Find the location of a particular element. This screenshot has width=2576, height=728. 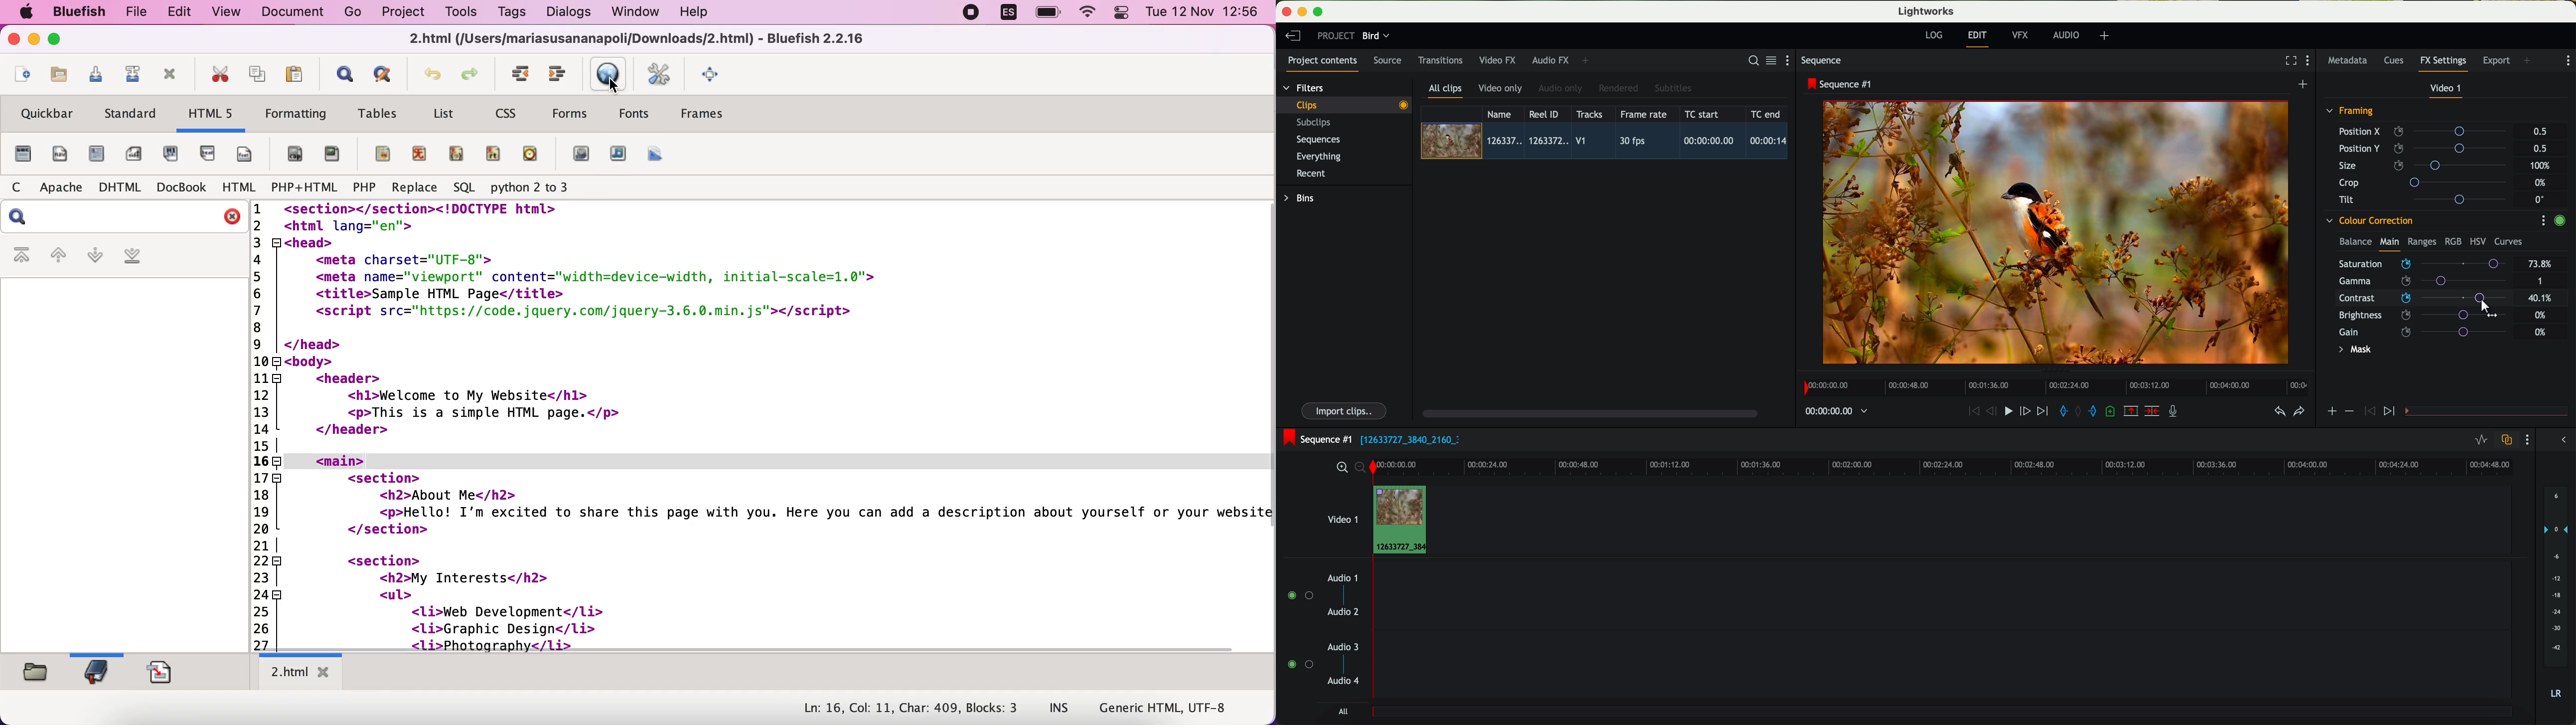

e-mail is located at coordinates (531, 154).